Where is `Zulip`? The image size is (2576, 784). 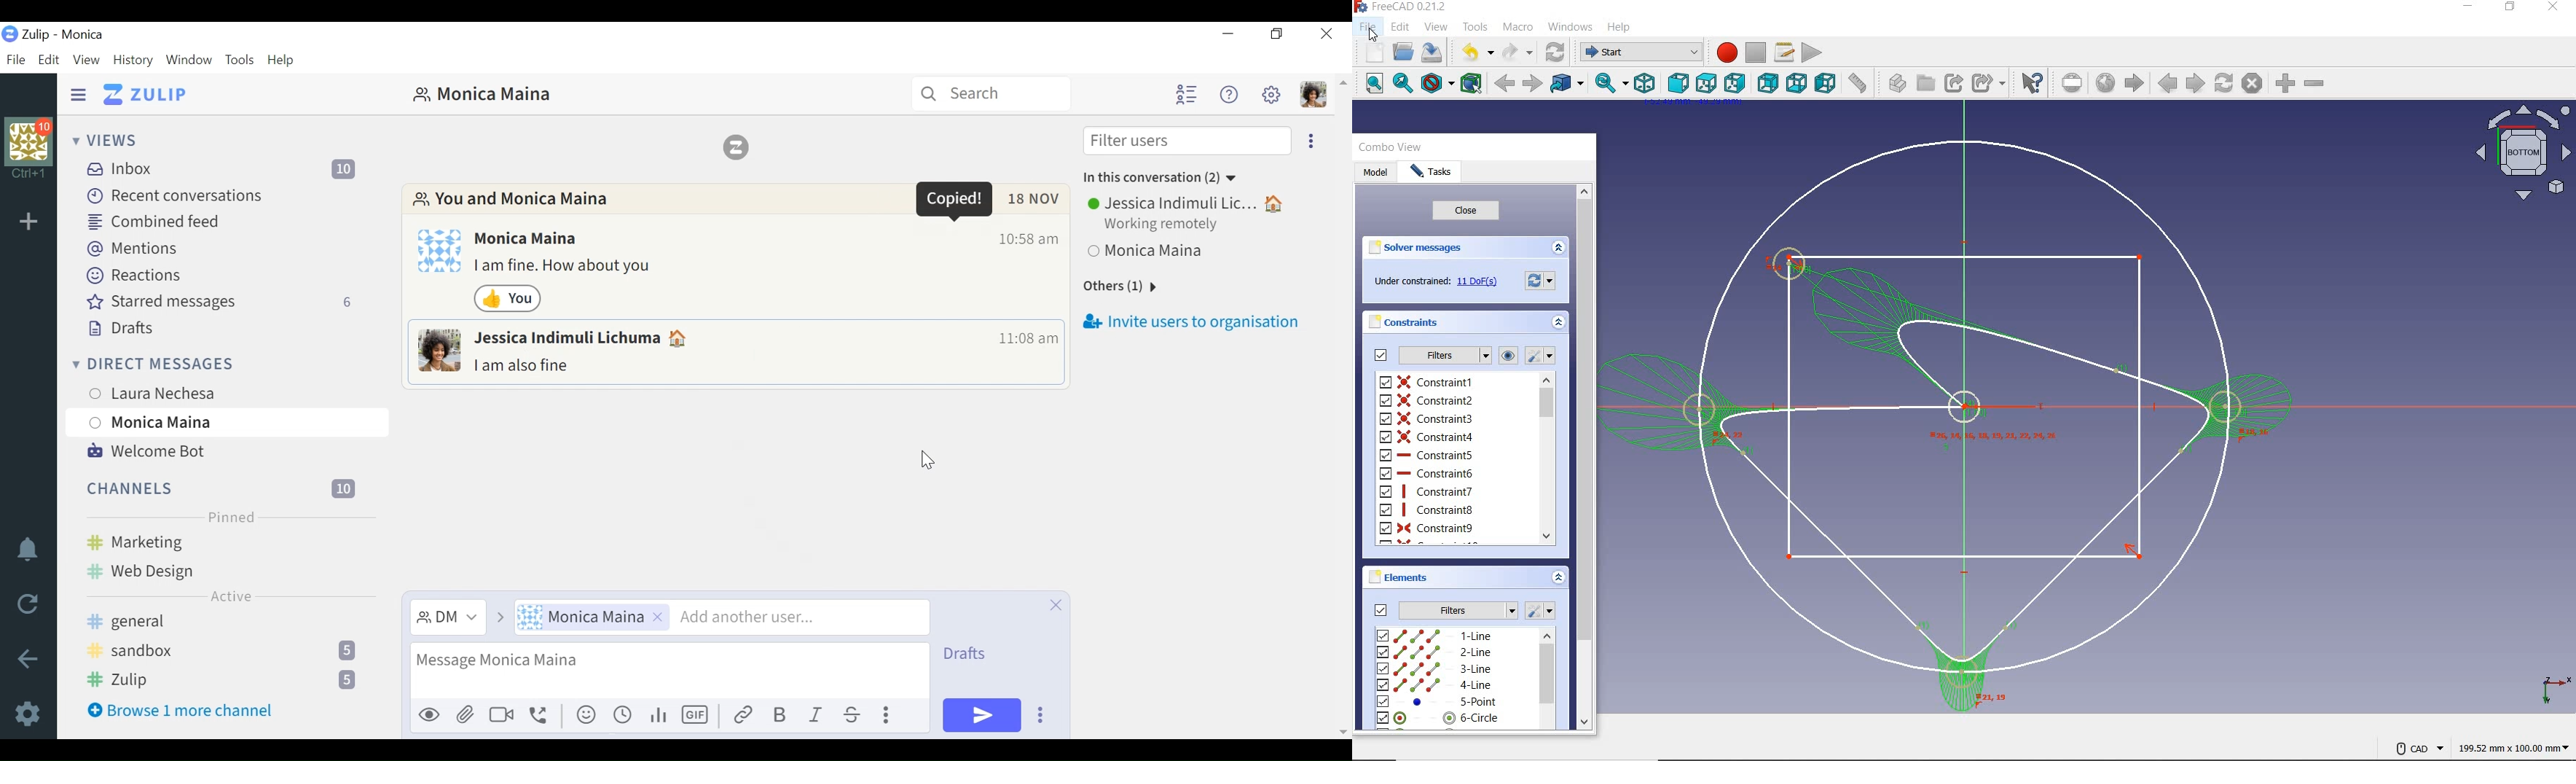 Zulip is located at coordinates (229, 680).